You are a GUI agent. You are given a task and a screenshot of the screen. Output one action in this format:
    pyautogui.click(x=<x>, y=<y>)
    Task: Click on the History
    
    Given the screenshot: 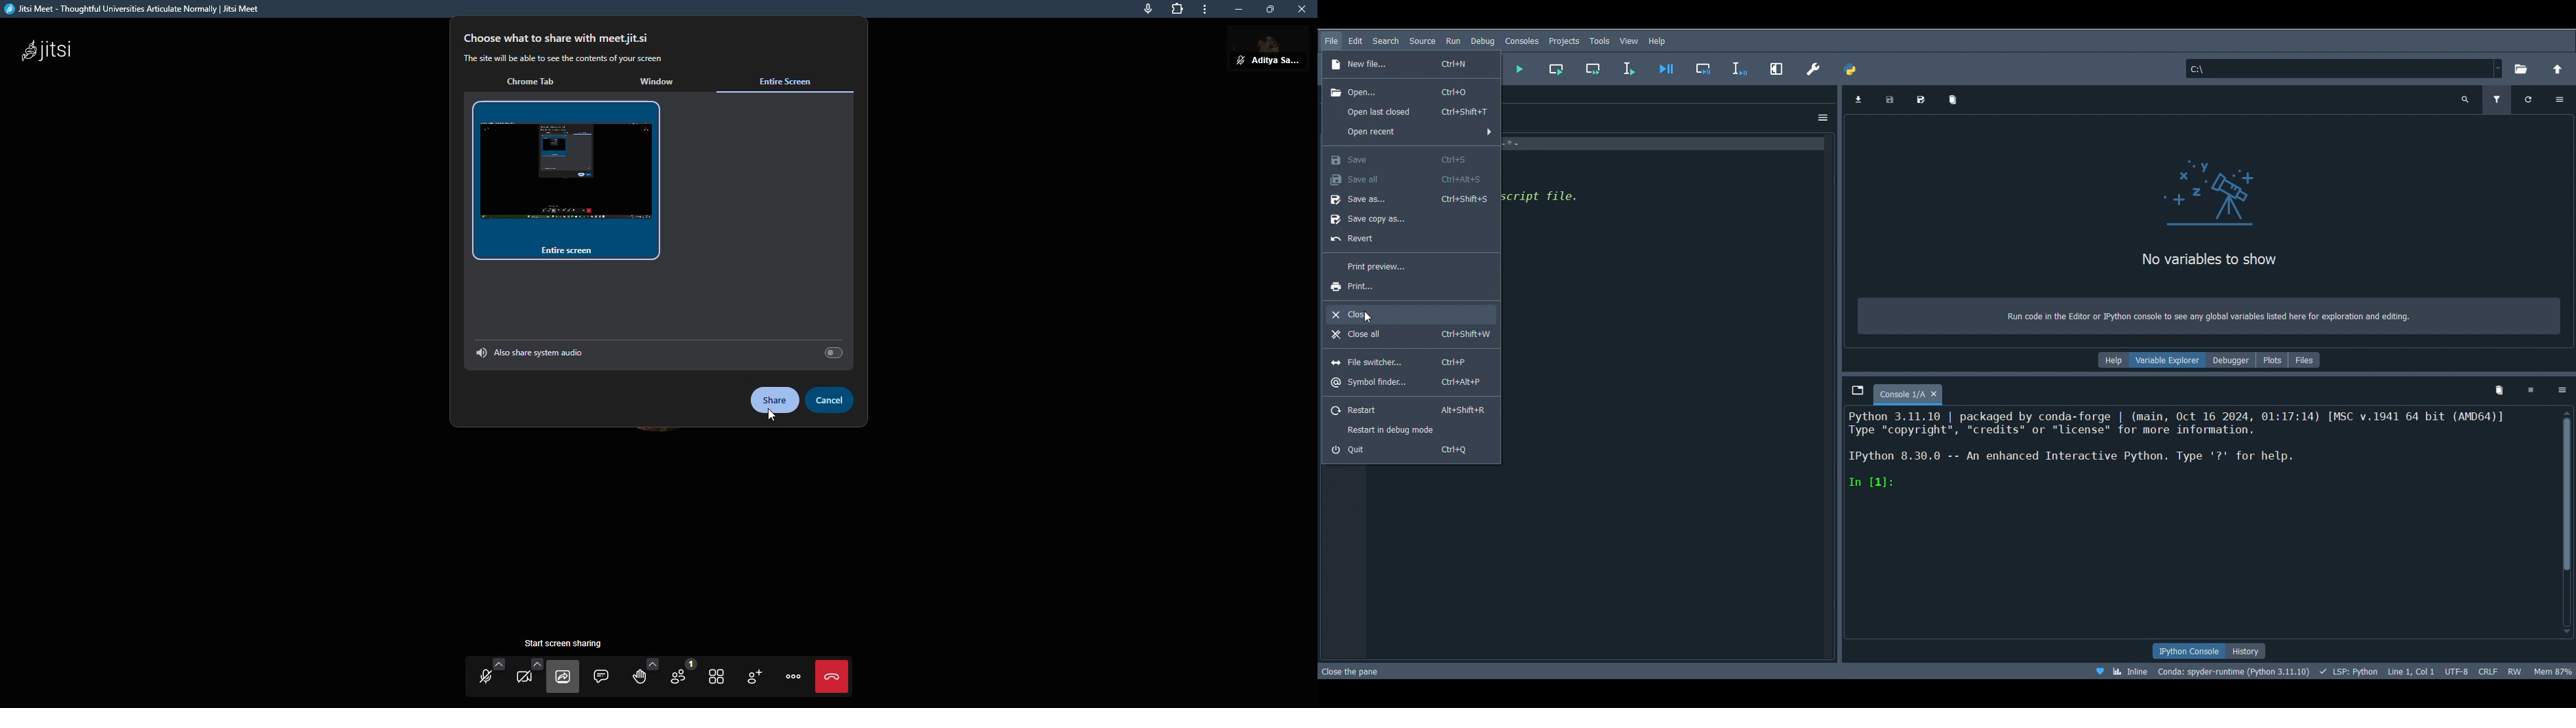 What is the action you would take?
    pyautogui.click(x=2247, y=651)
    